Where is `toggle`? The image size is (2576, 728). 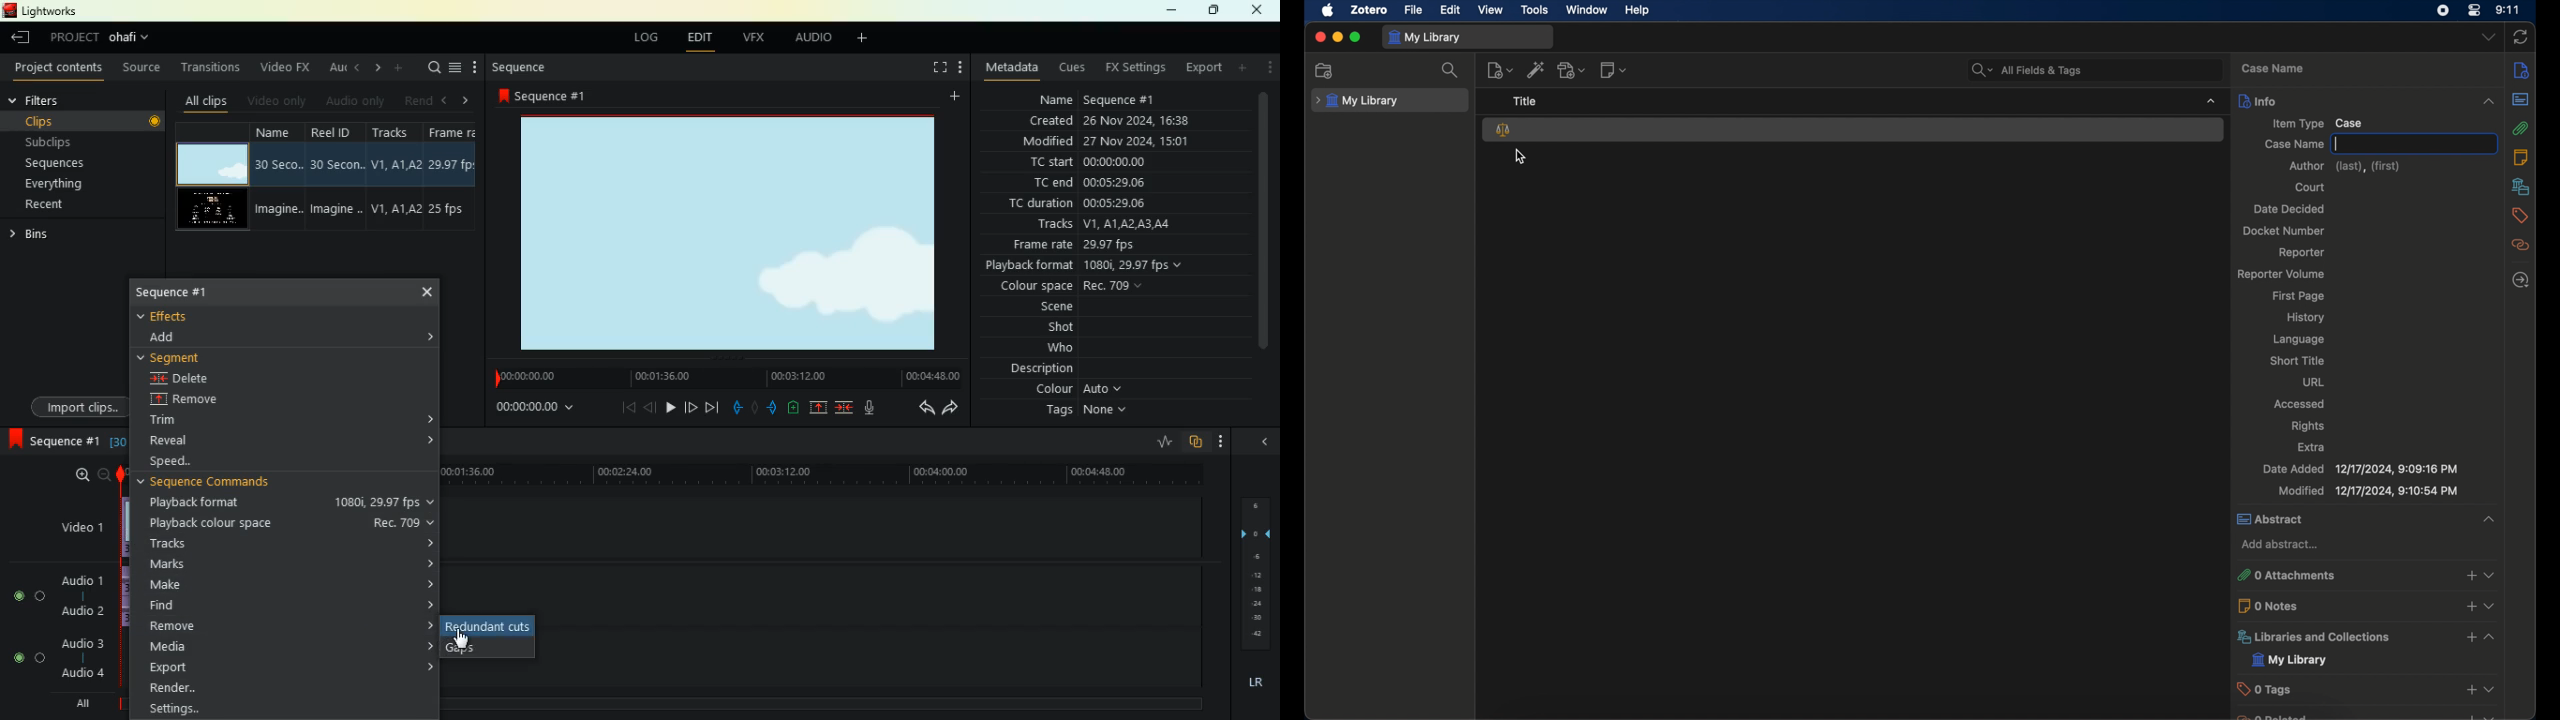 toggle is located at coordinates (17, 656).